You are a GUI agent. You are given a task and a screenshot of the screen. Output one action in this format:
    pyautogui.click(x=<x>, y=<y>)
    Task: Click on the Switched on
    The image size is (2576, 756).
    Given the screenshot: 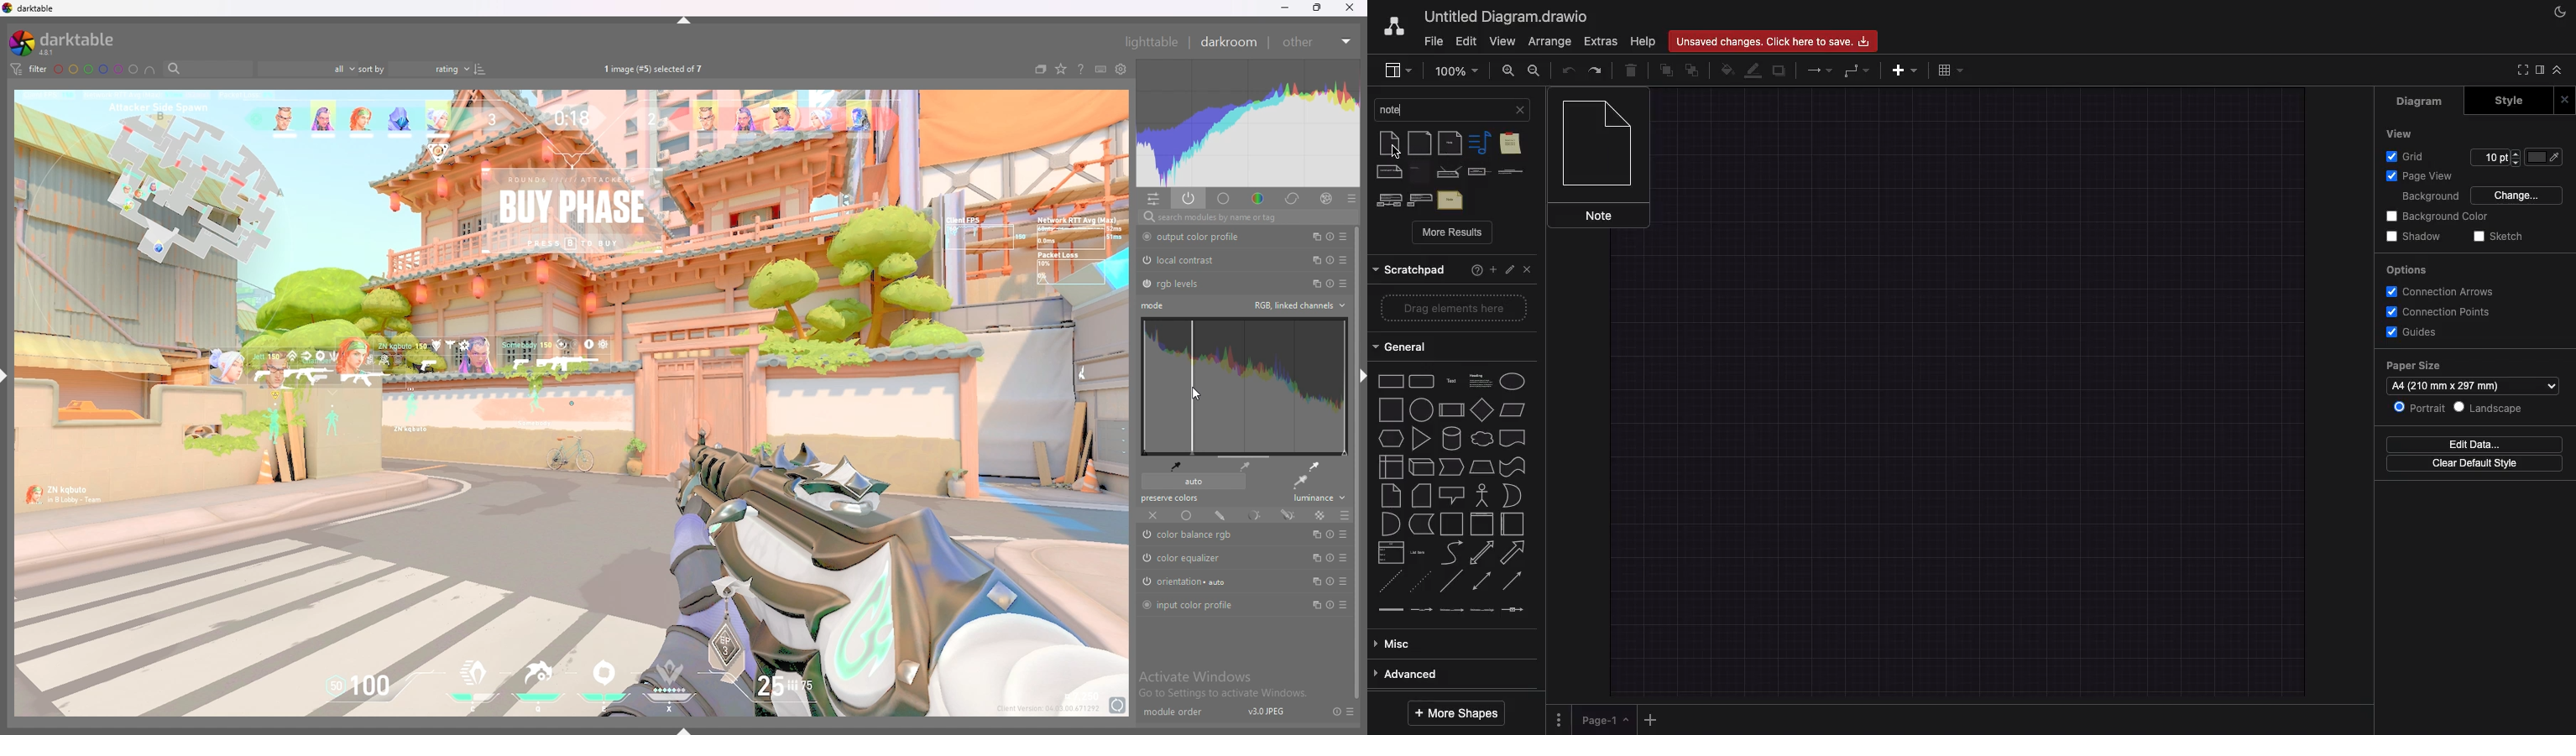 What is the action you would take?
    pyautogui.click(x=1144, y=582)
    